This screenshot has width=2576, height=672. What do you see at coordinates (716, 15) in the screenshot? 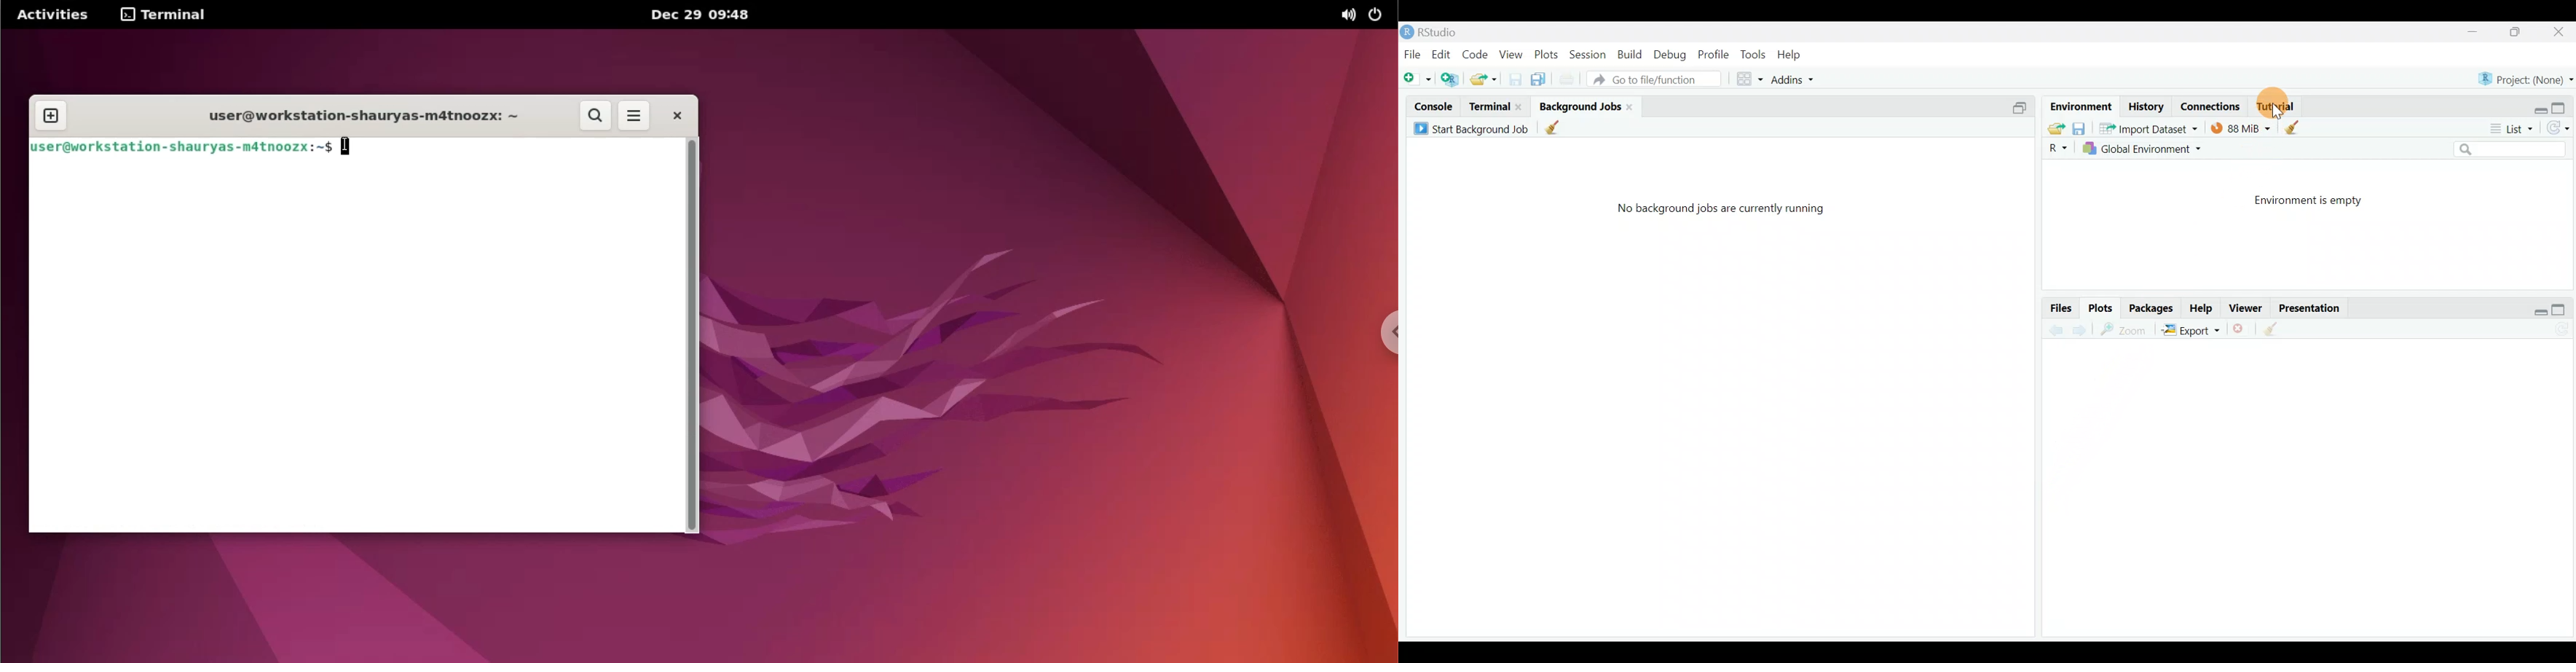
I see `Dec 29 09:48` at bounding box center [716, 15].